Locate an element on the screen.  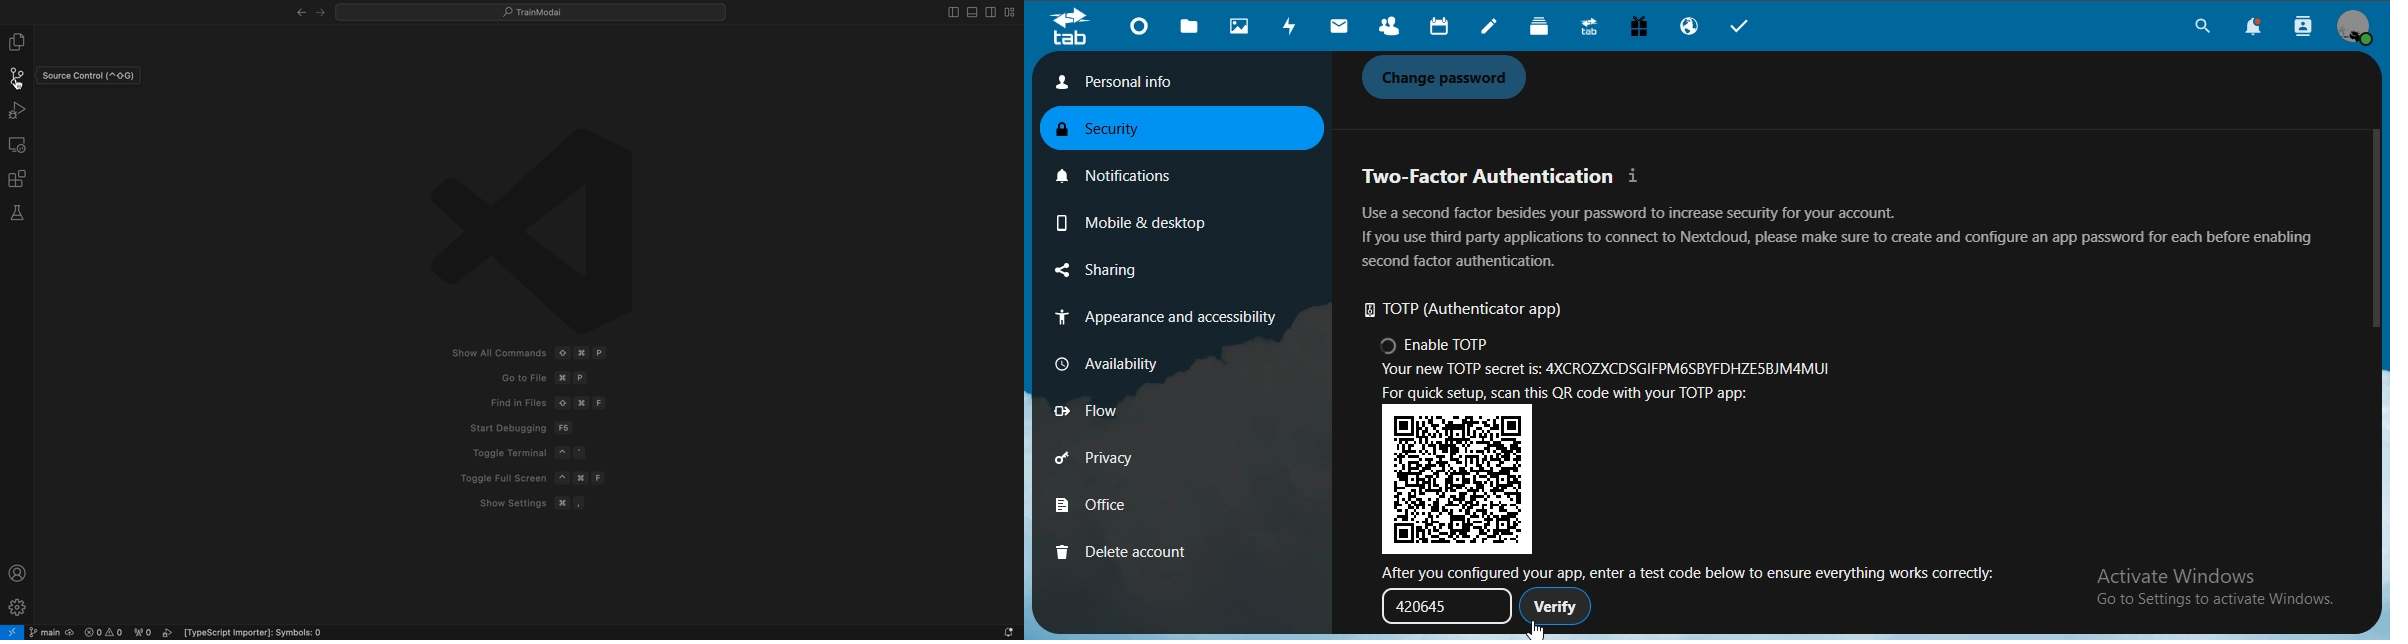
remote is located at coordinates (20, 144).